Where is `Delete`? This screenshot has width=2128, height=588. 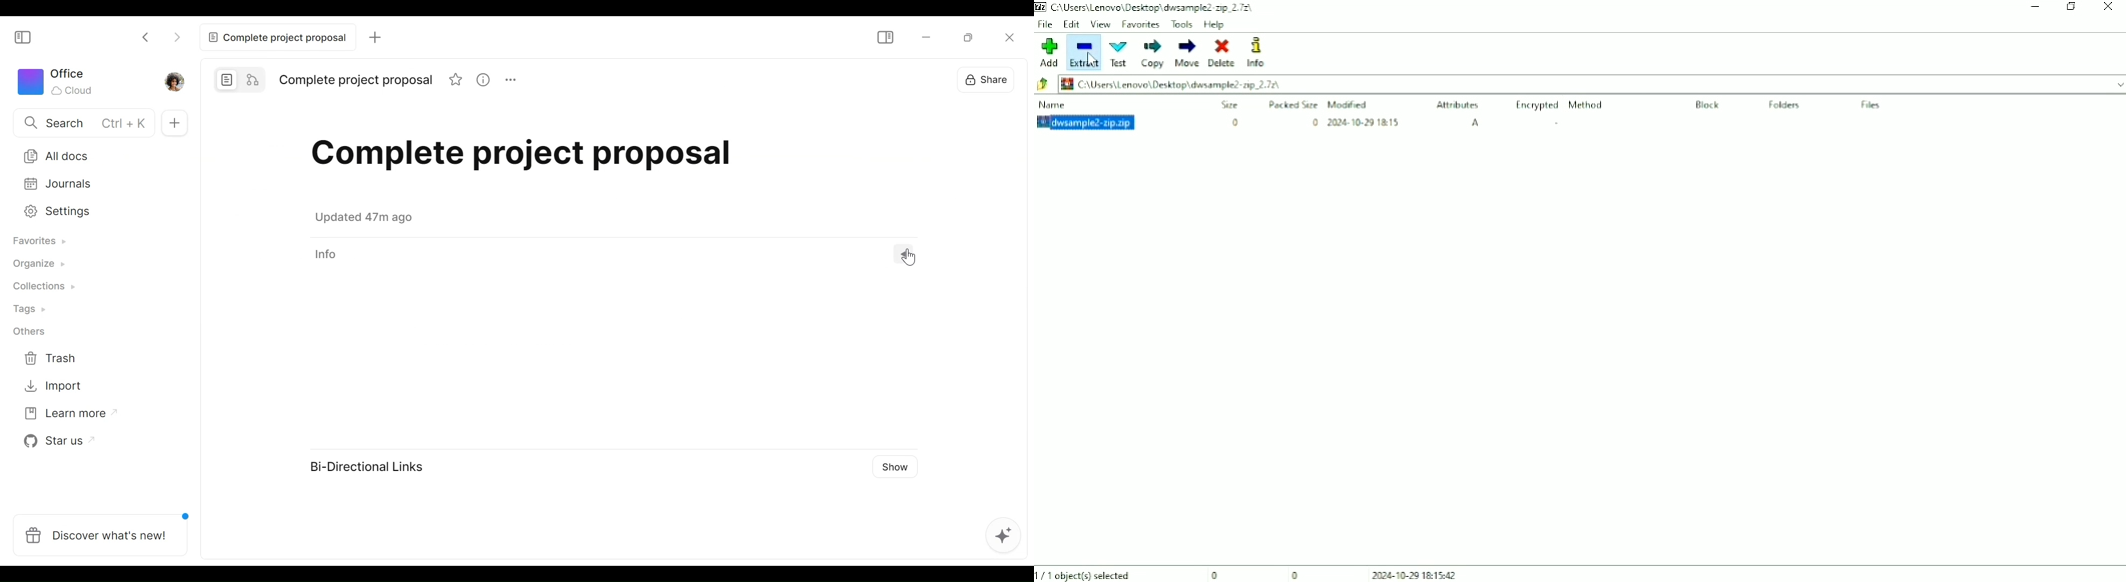 Delete is located at coordinates (1221, 53).